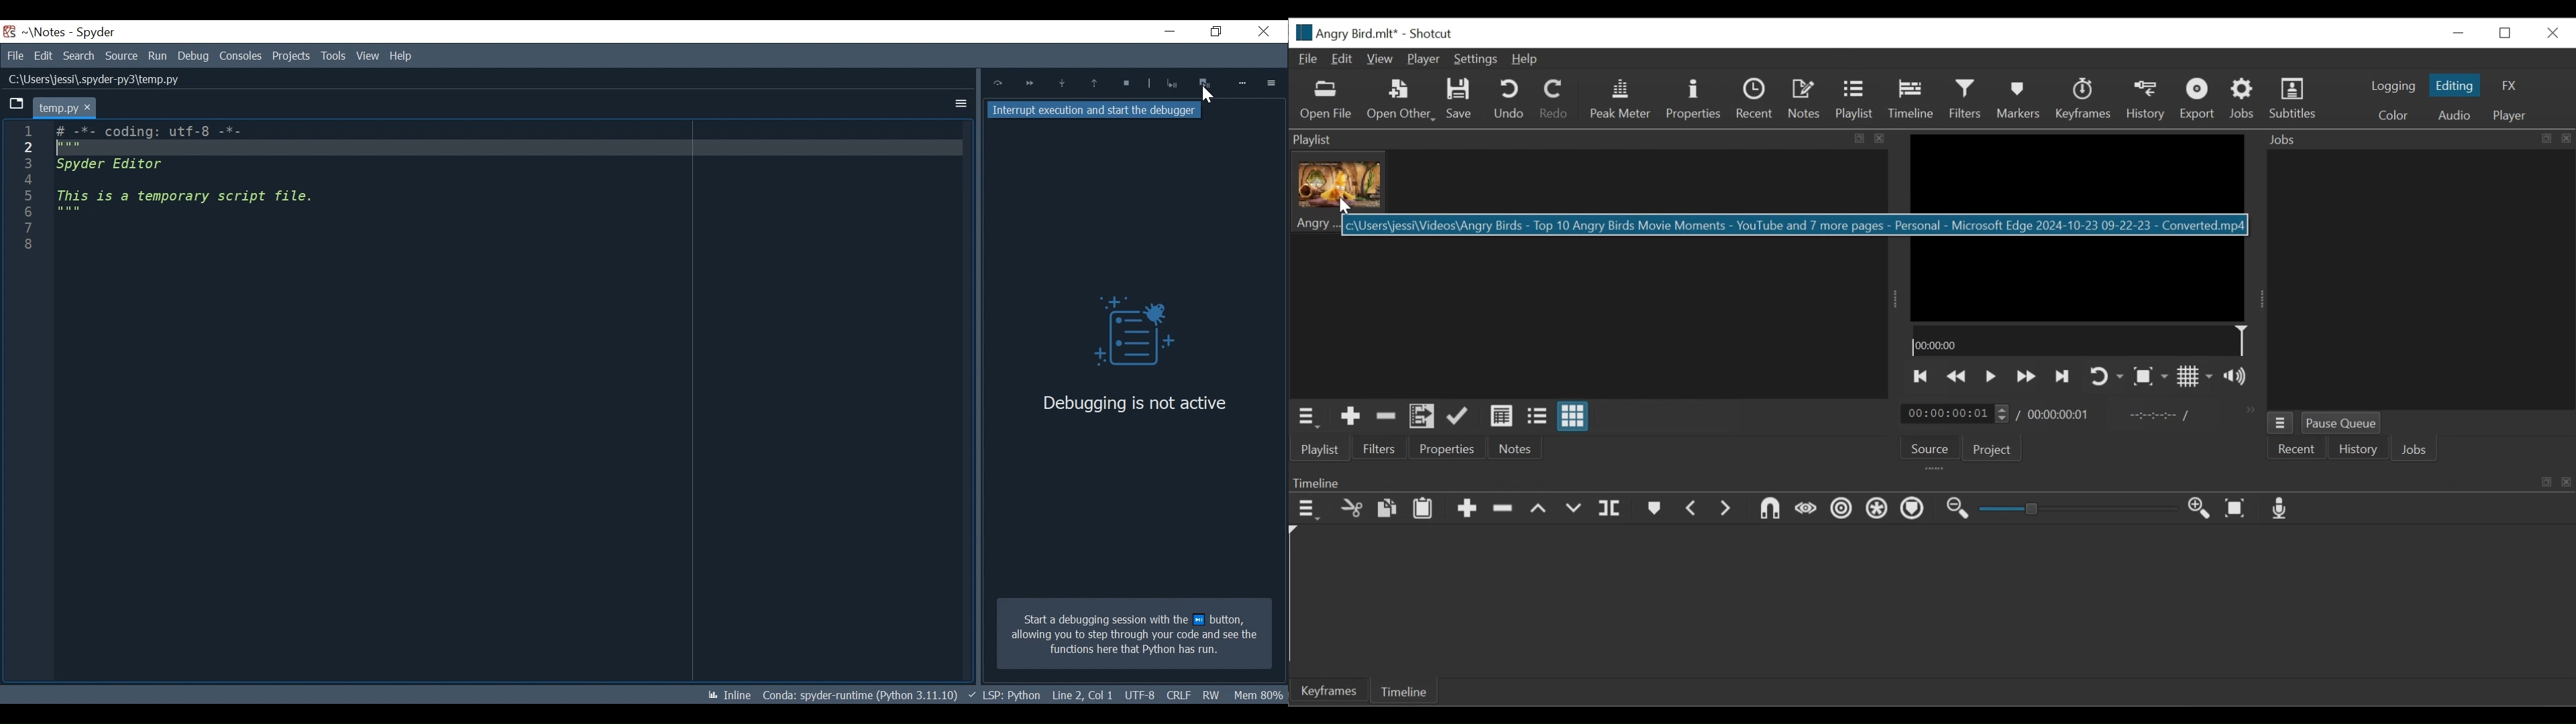  Describe the element at coordinates (859, 695) in the screenshot. I see `Conda Environment Indicator` at that location.